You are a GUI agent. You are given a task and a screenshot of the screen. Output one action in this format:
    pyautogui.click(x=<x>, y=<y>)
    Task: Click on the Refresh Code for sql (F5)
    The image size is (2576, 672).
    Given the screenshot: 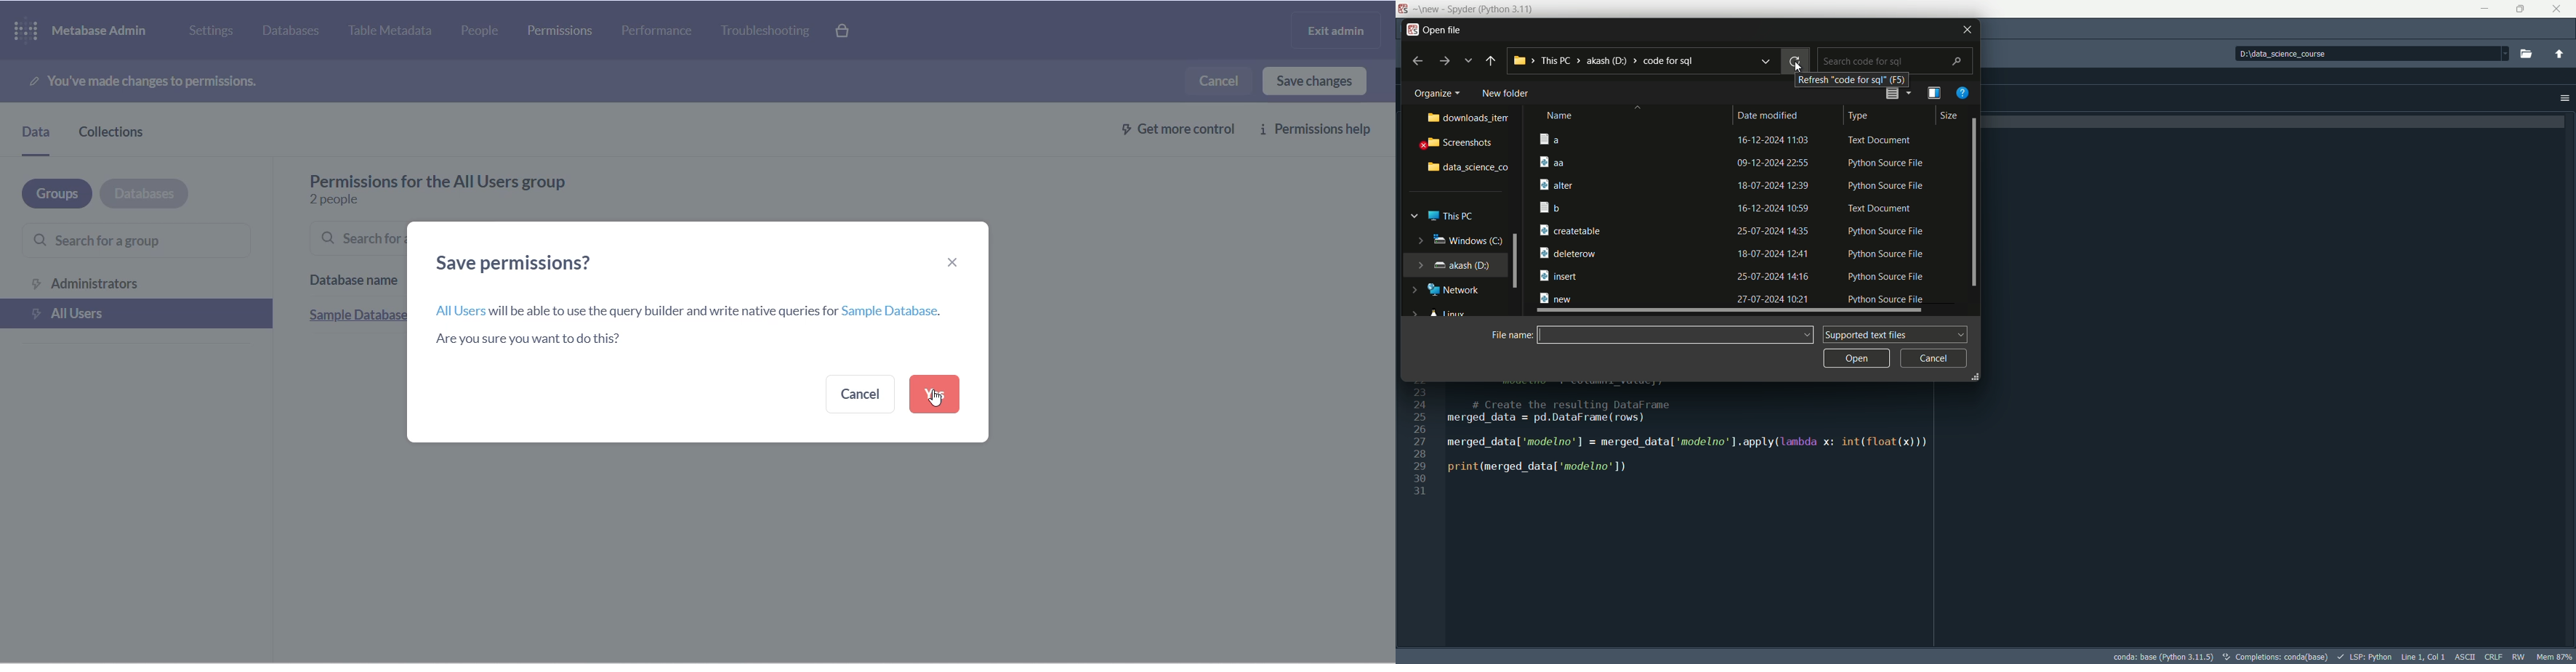 What is the action you would take?
    pyautogui.click(x=1854, y=82)
    